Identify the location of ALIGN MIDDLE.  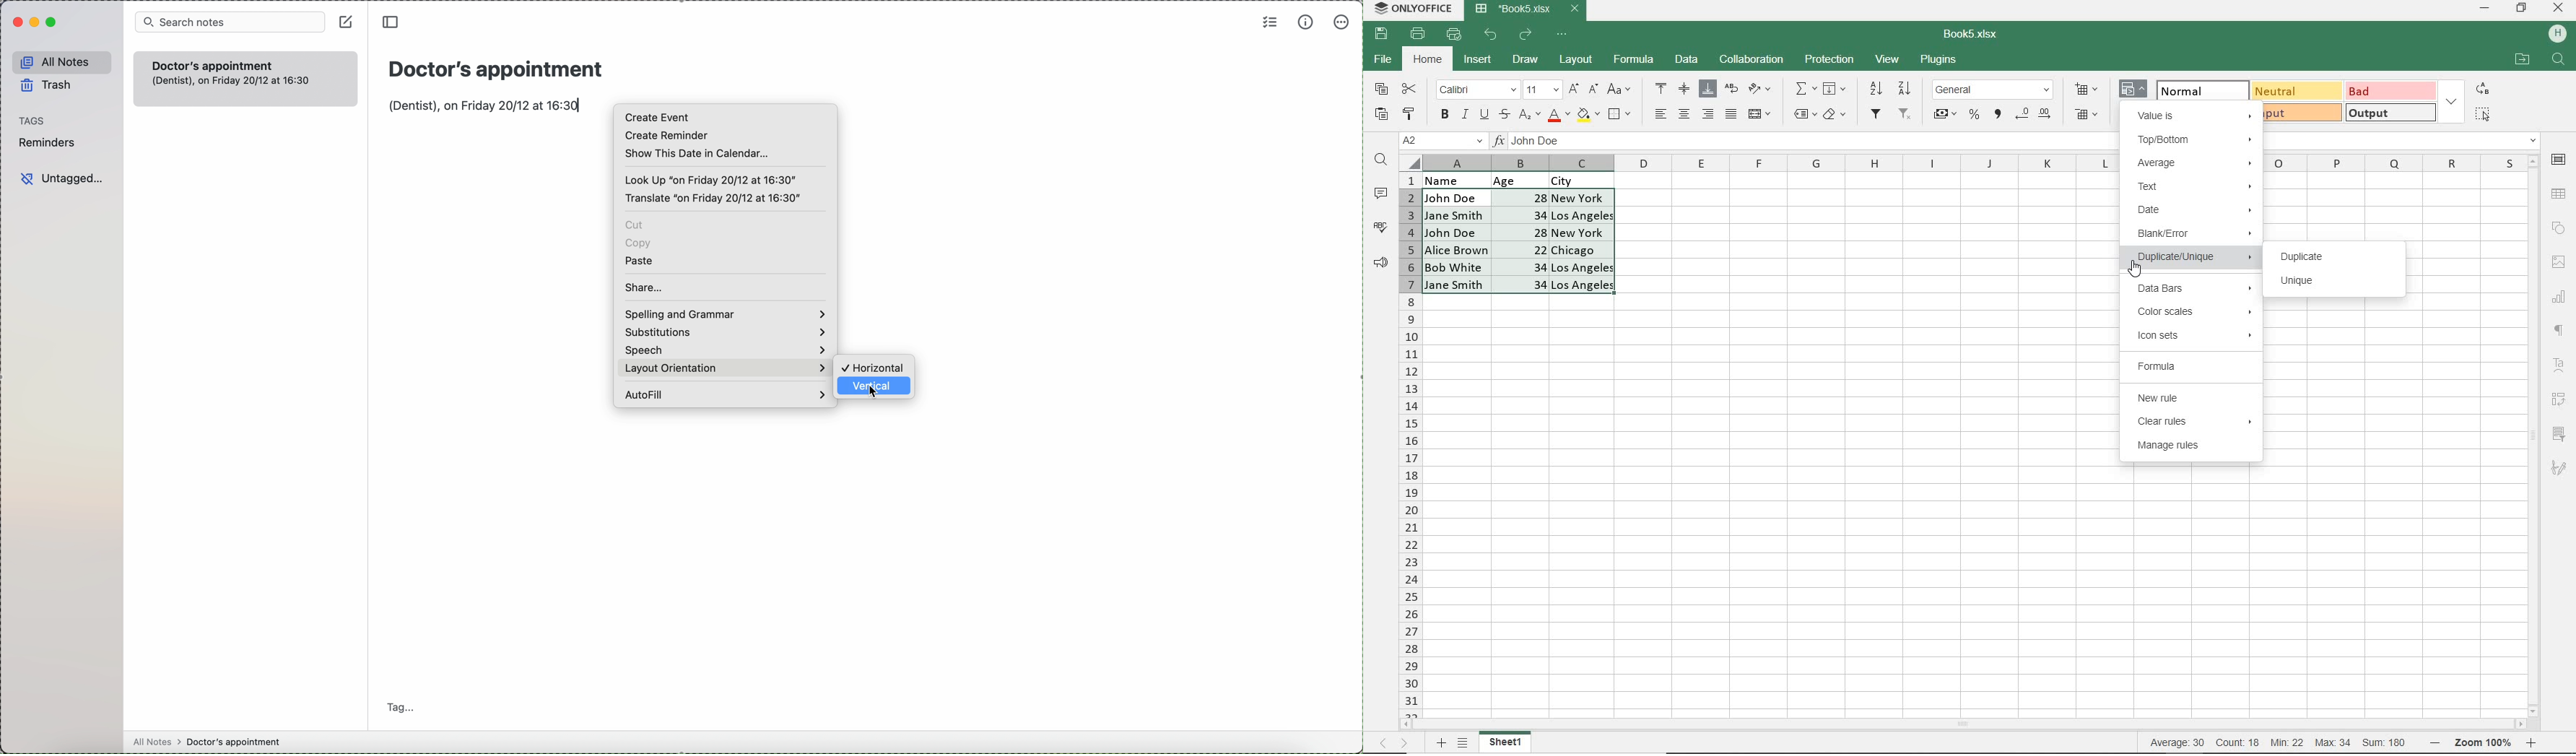
(1684, 88).